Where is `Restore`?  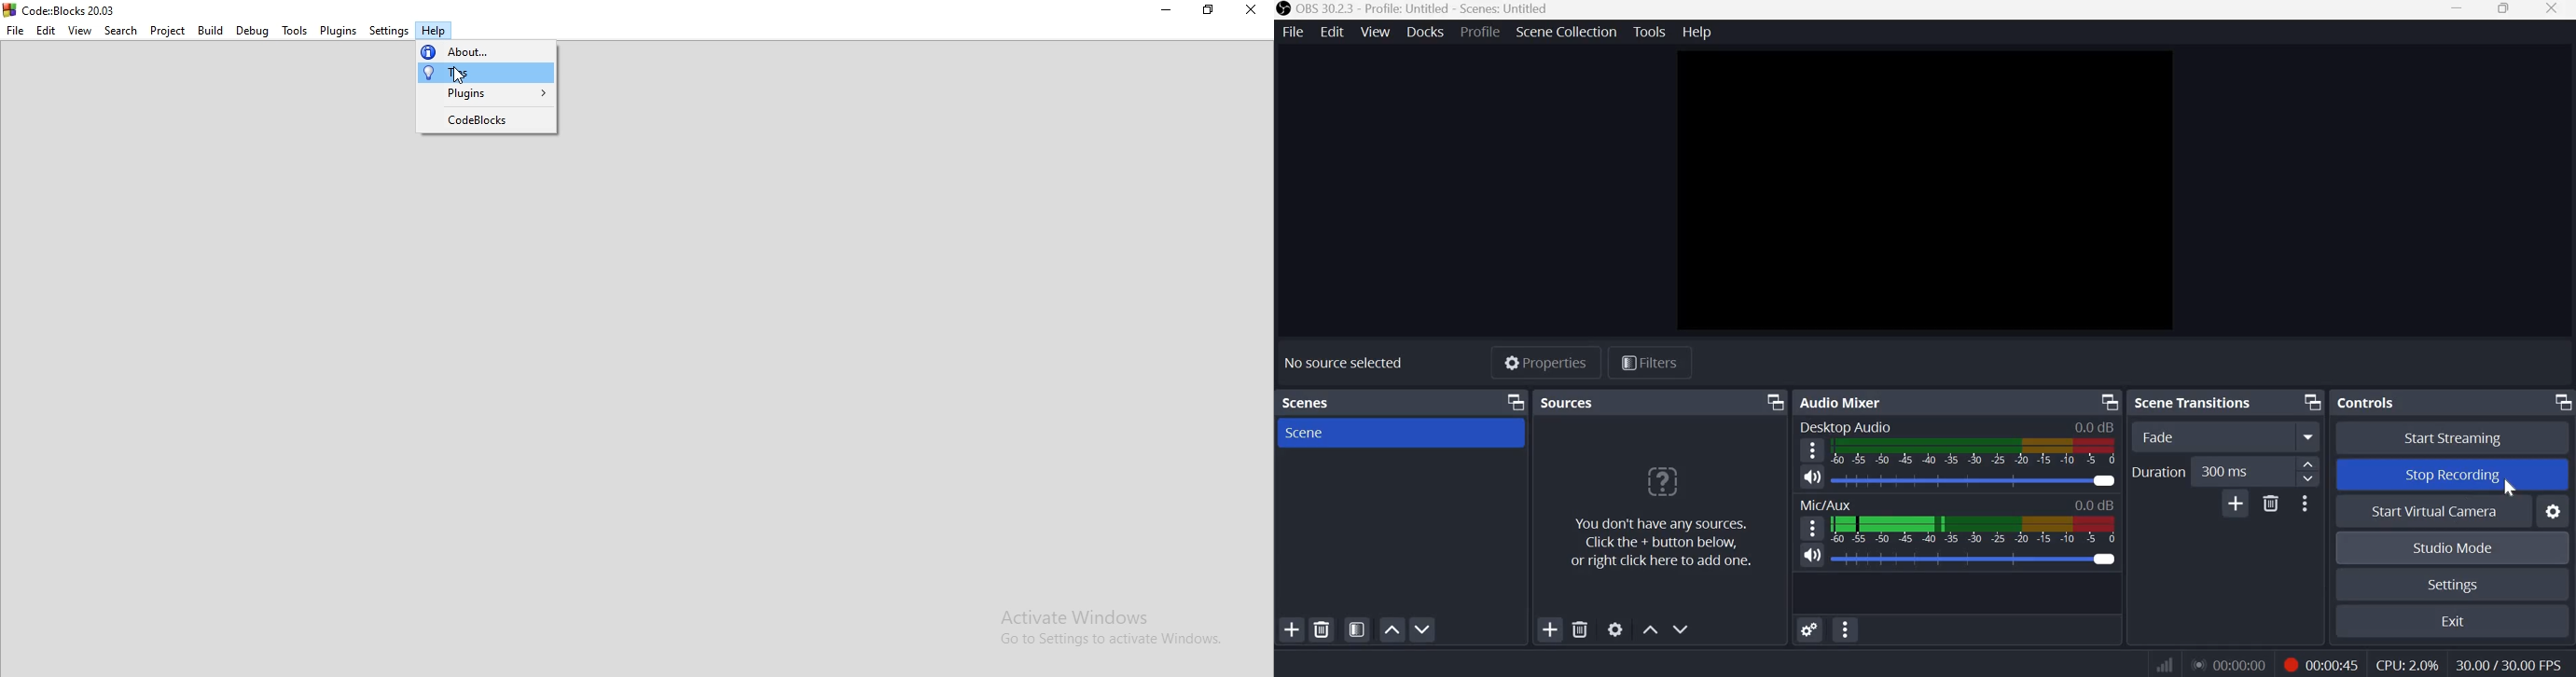 Restore is located at coordinates (1210, 12).